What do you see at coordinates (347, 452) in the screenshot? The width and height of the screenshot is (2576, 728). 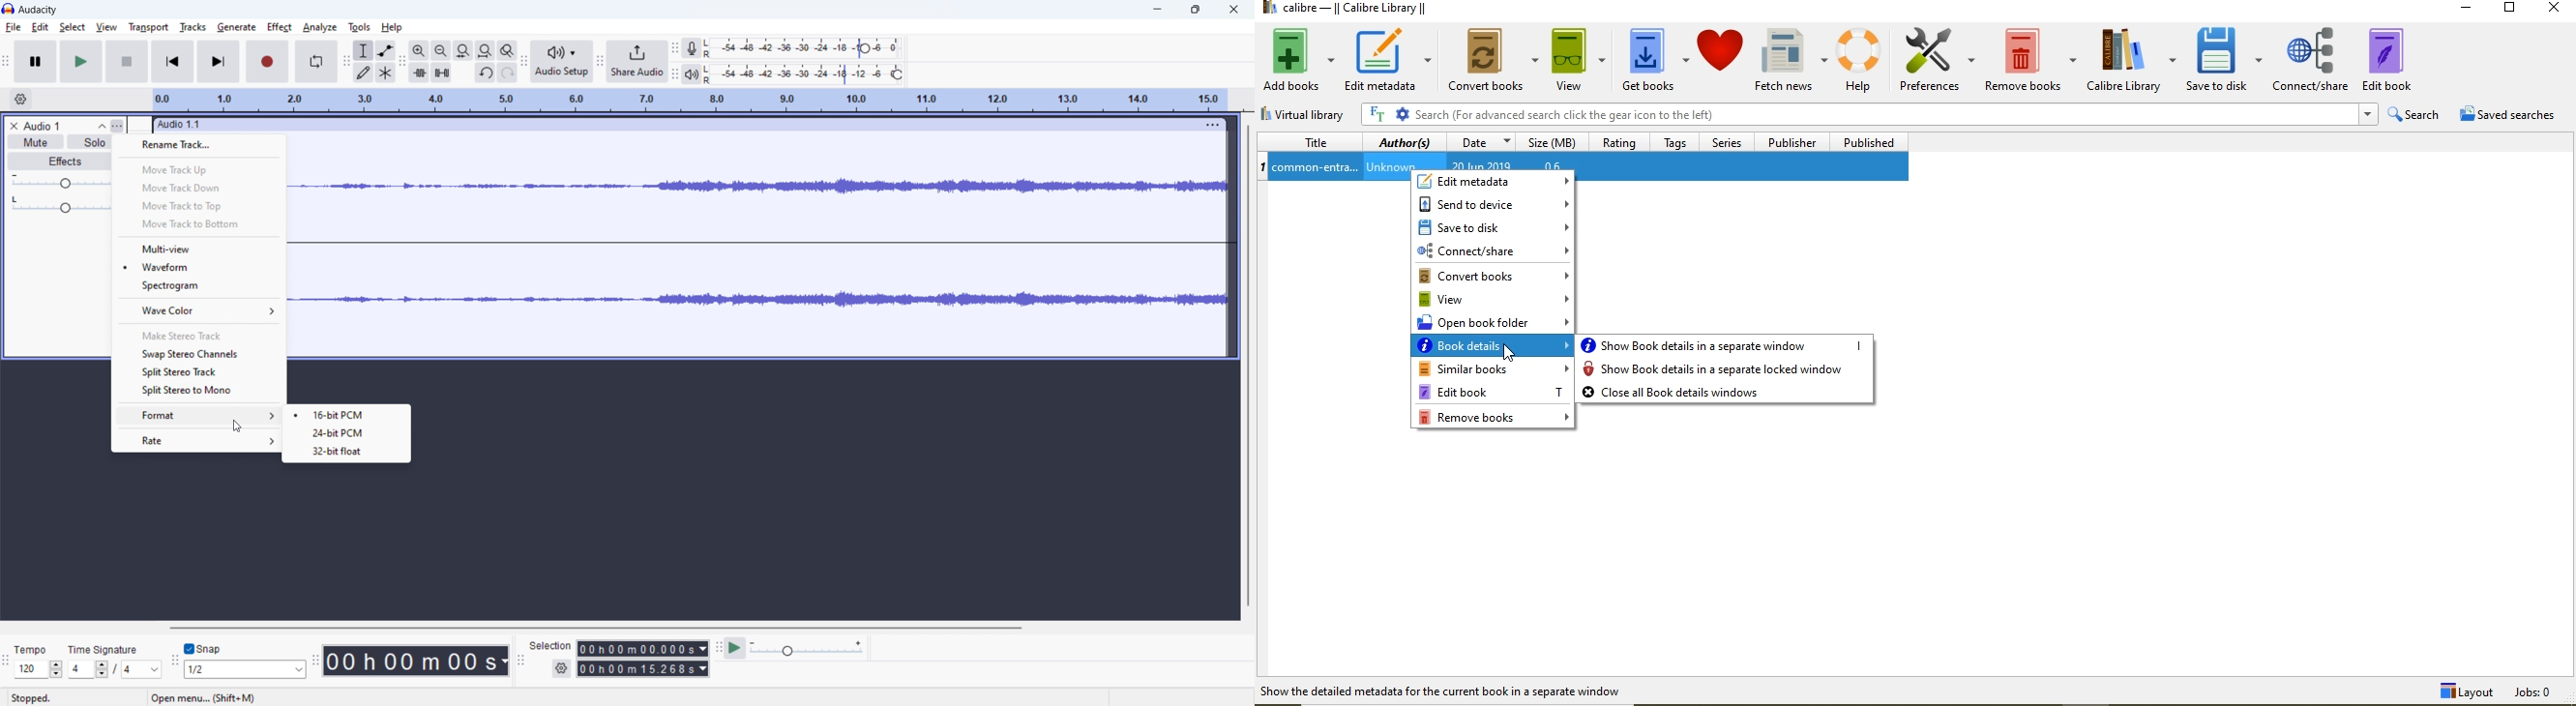 I see `32 bit float` at bounding box center [347, 452].